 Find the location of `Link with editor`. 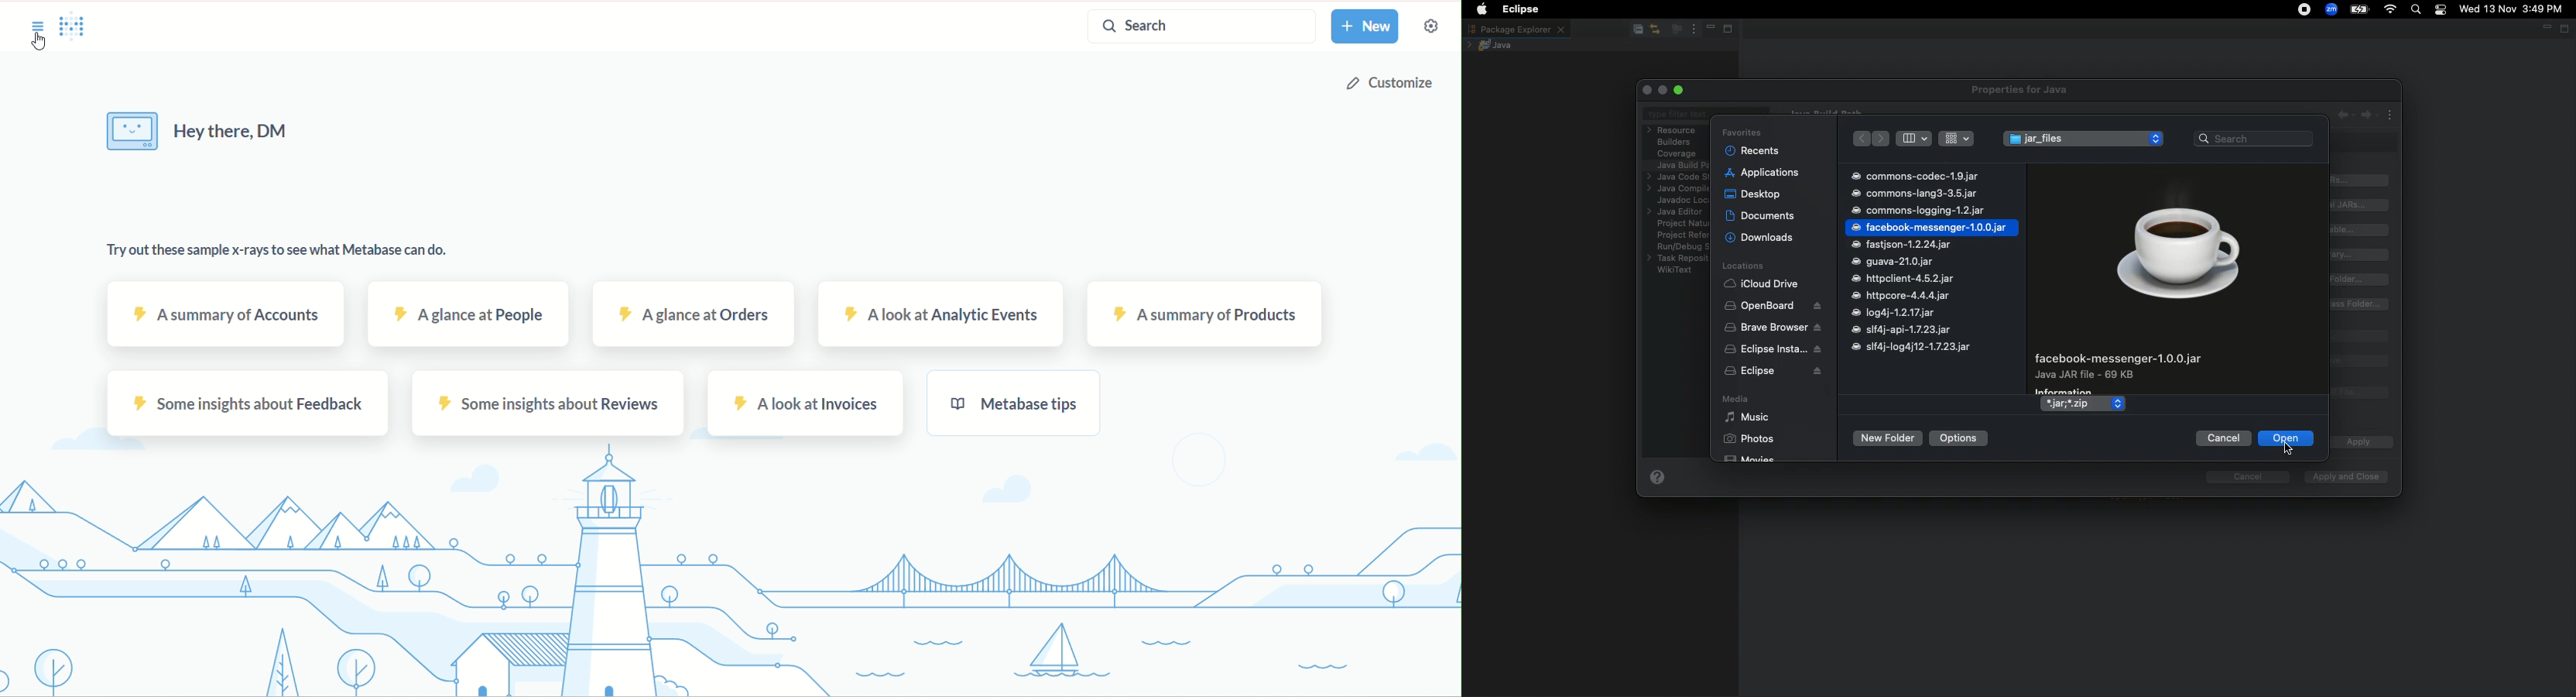

Link with editor is located at coordinates (1656, 29).